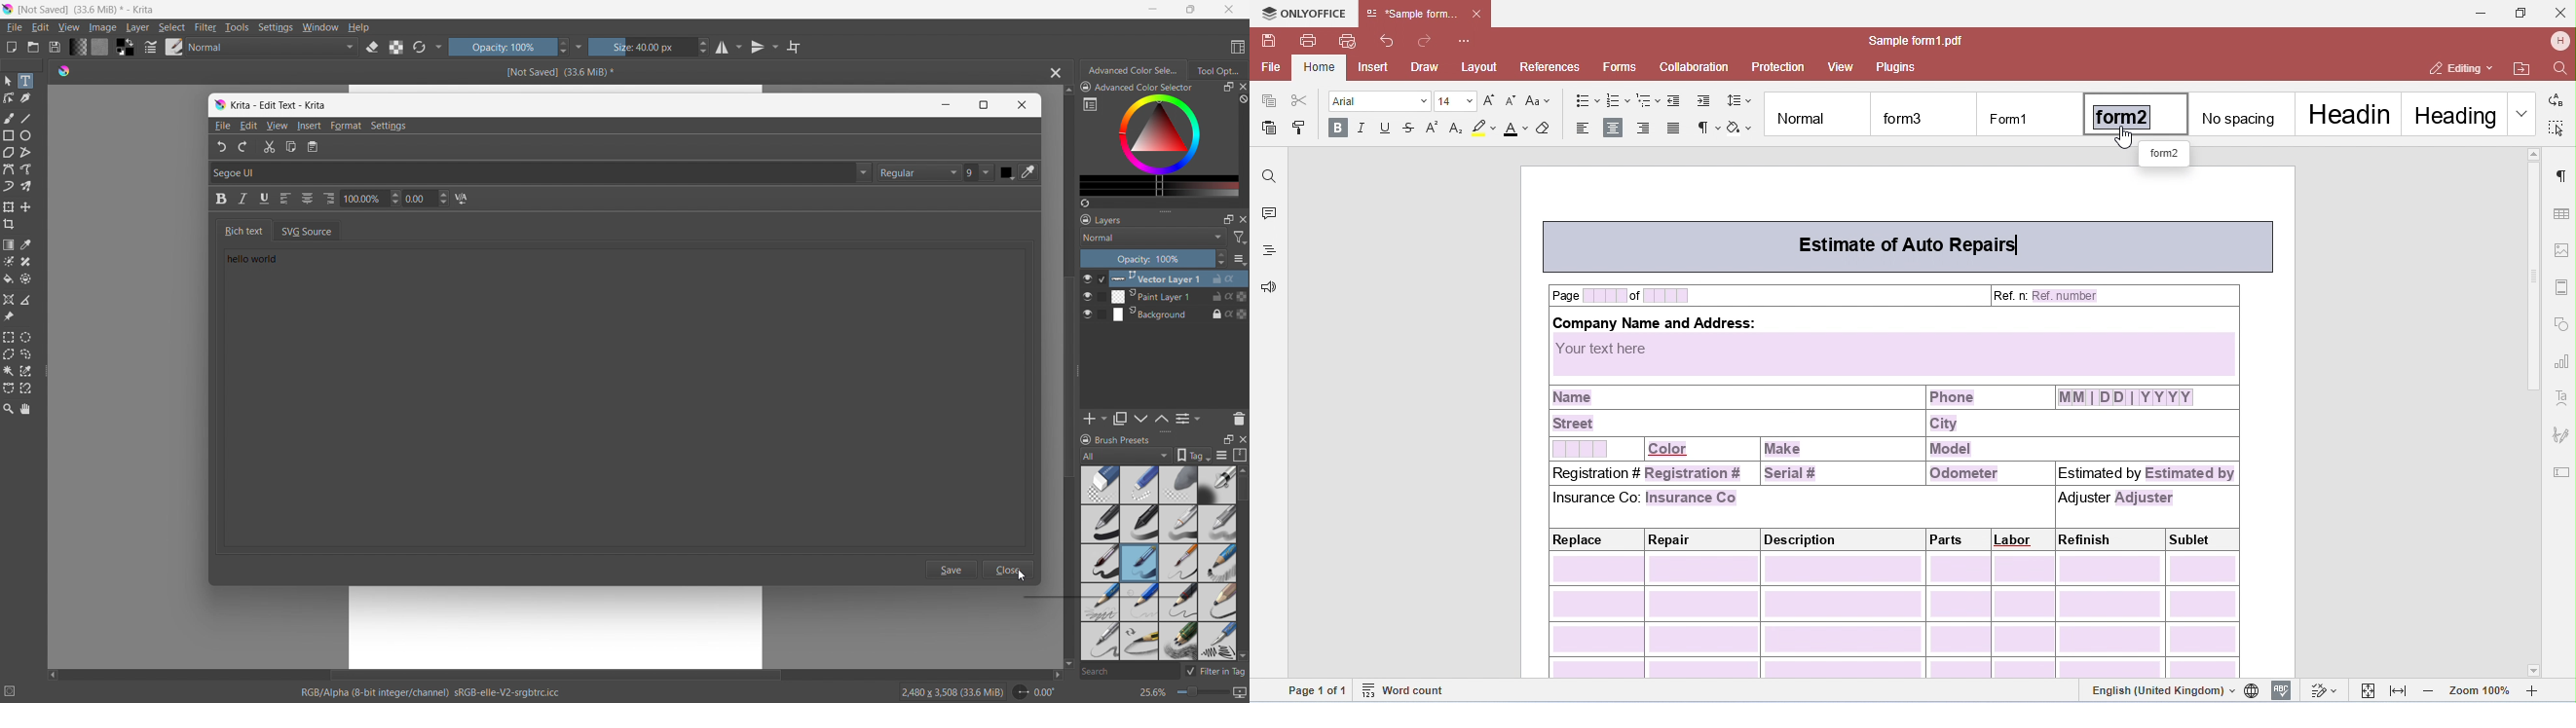 The image size is (2576, 728). What do you see at coordinates (1078, 372) in the screenshot?
I see `resize` at bounding box center [1078, 372].